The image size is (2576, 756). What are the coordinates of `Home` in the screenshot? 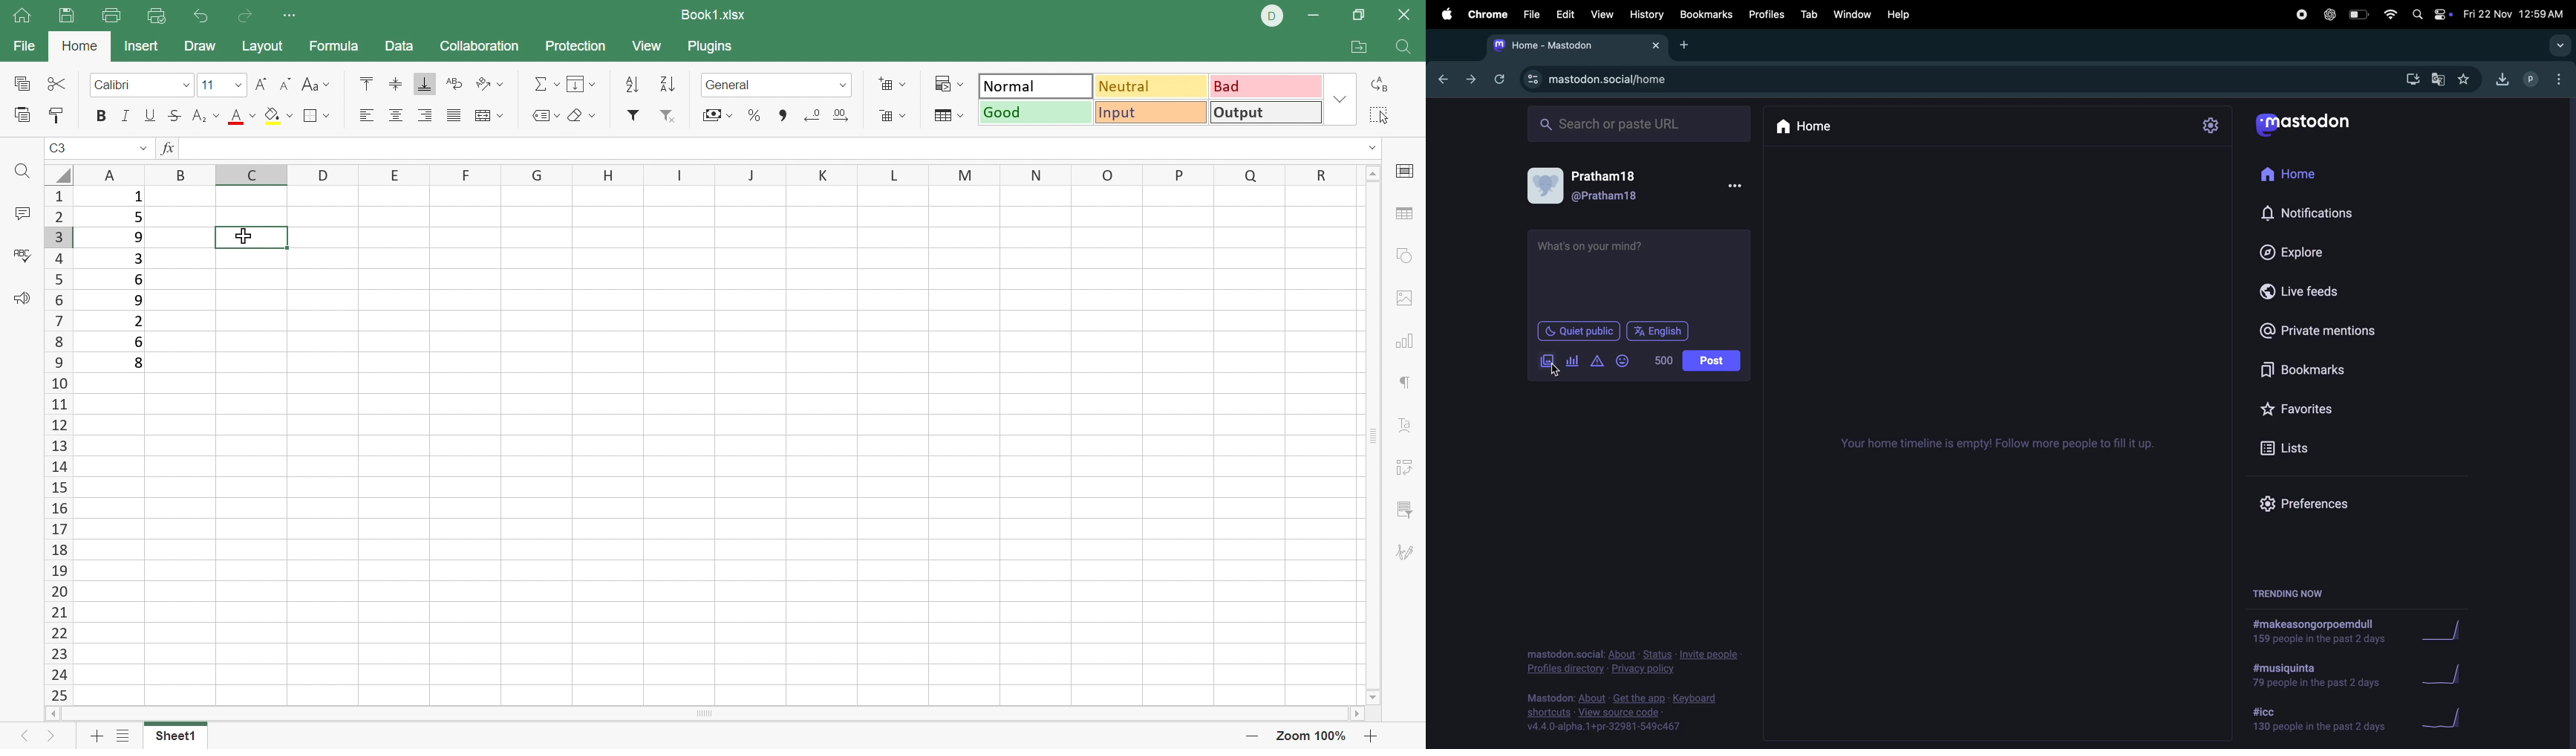 It's located at (22, 20).